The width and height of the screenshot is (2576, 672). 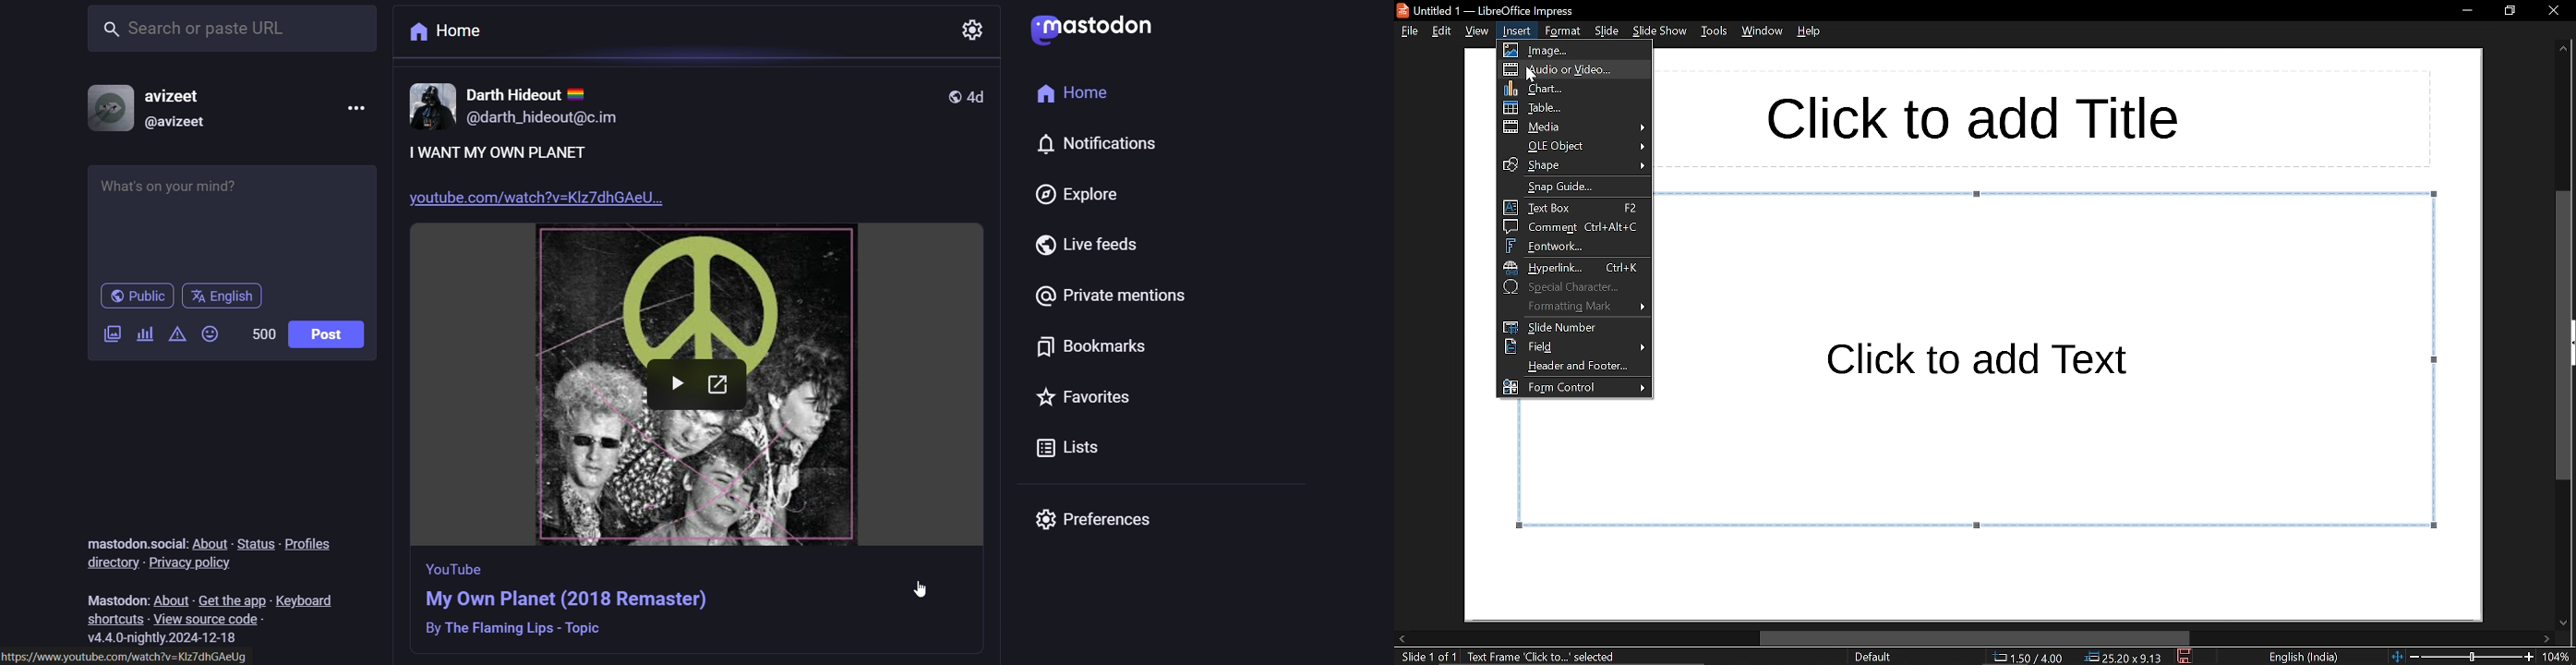 I want to click on cursor, so click(x=1532, y=76).